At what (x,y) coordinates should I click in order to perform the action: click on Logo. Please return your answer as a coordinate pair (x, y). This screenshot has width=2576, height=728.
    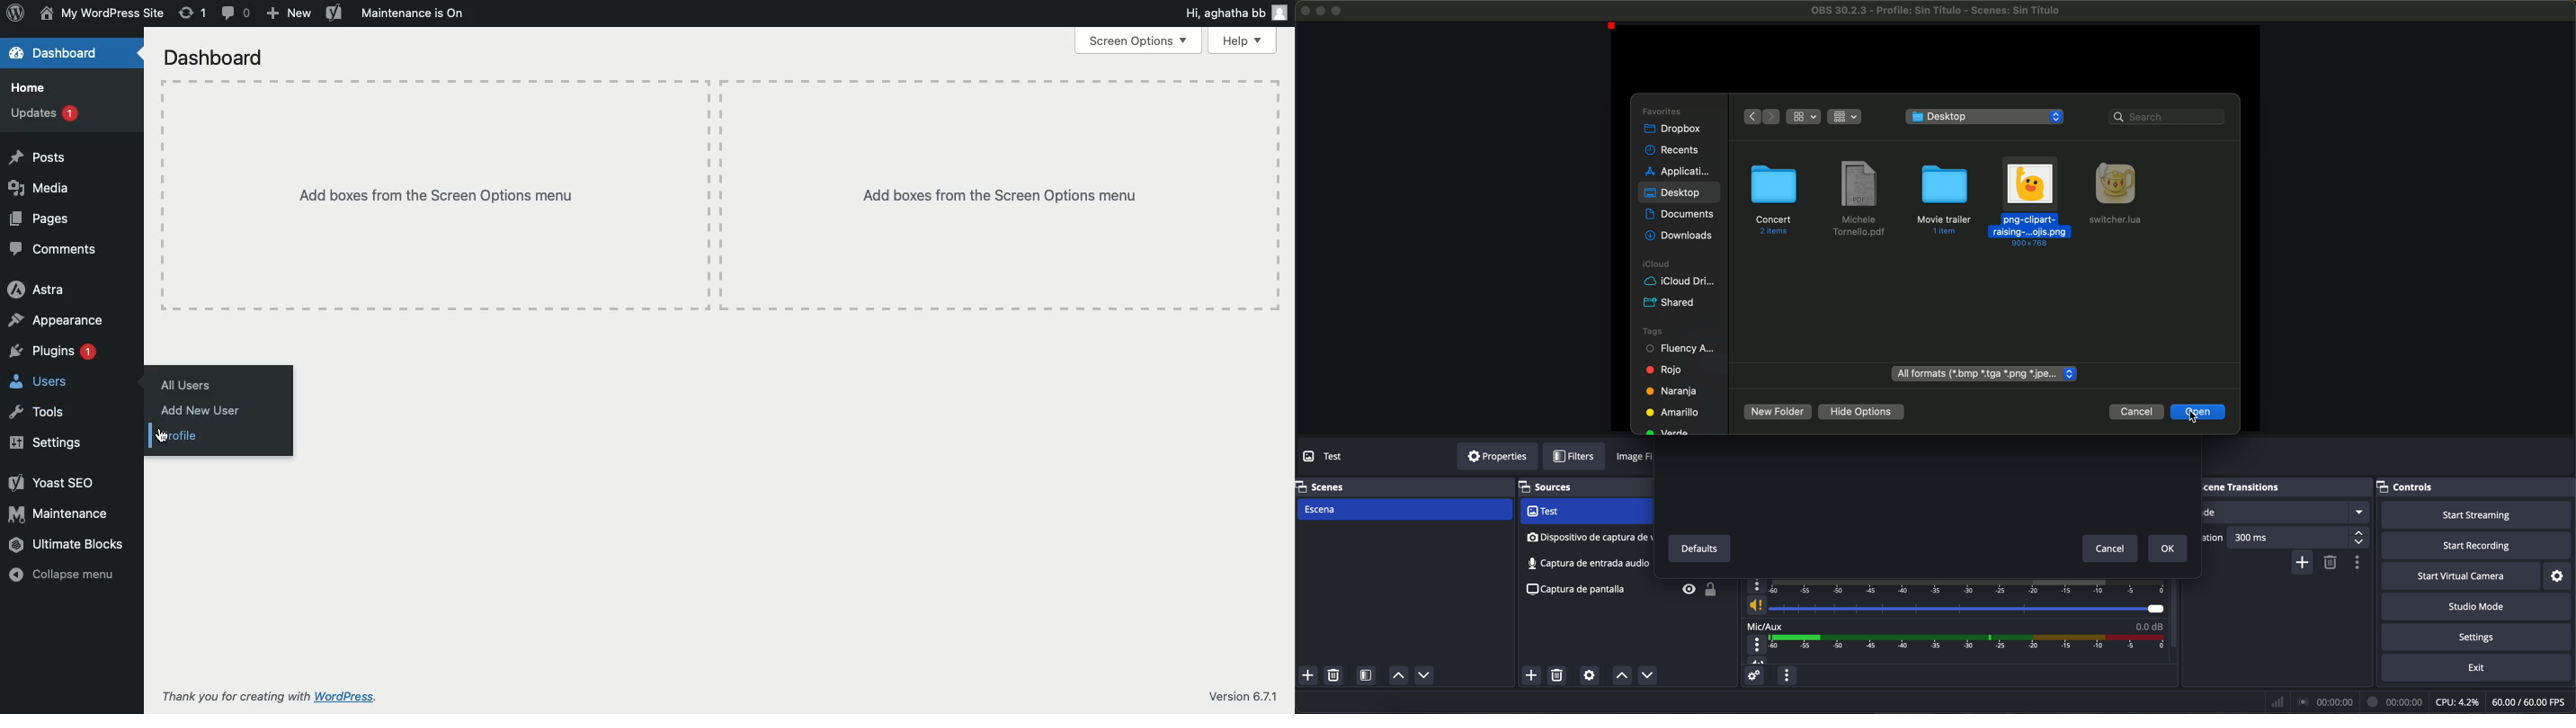
    Looking at the image, I should click on (16, 15).